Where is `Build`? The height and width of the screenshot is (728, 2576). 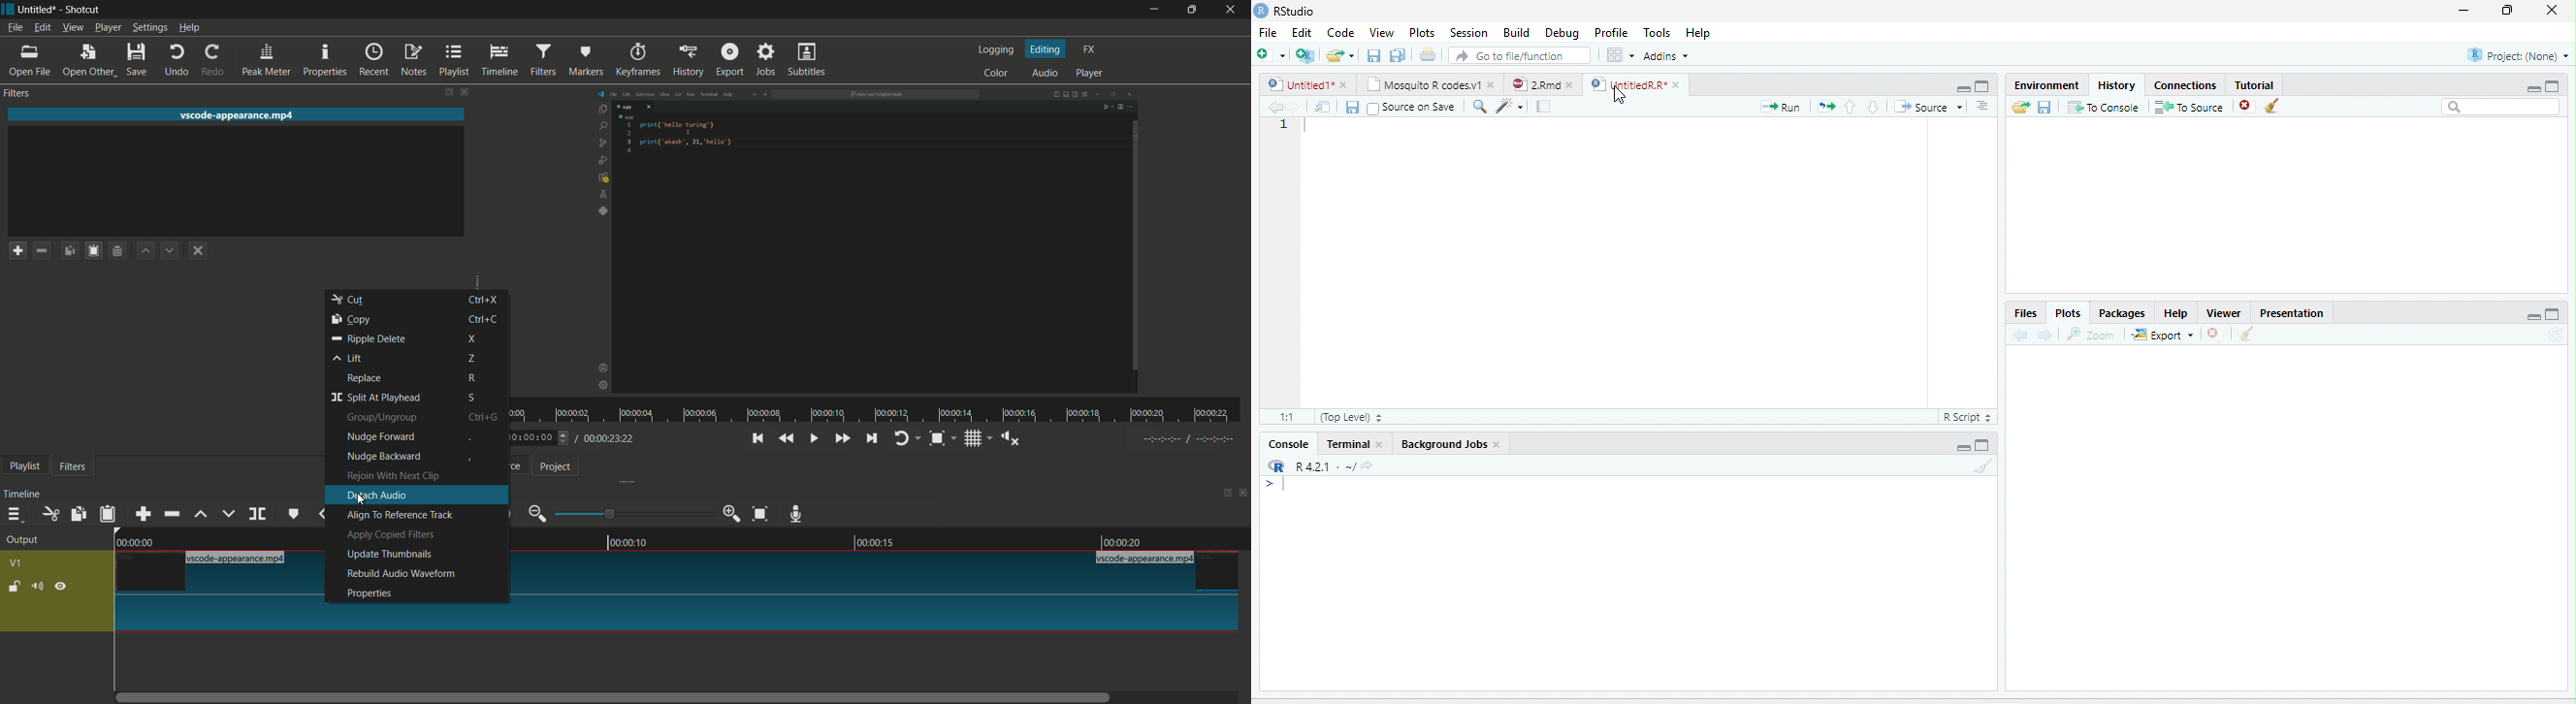 Build is located at coordinates (1516, 32).